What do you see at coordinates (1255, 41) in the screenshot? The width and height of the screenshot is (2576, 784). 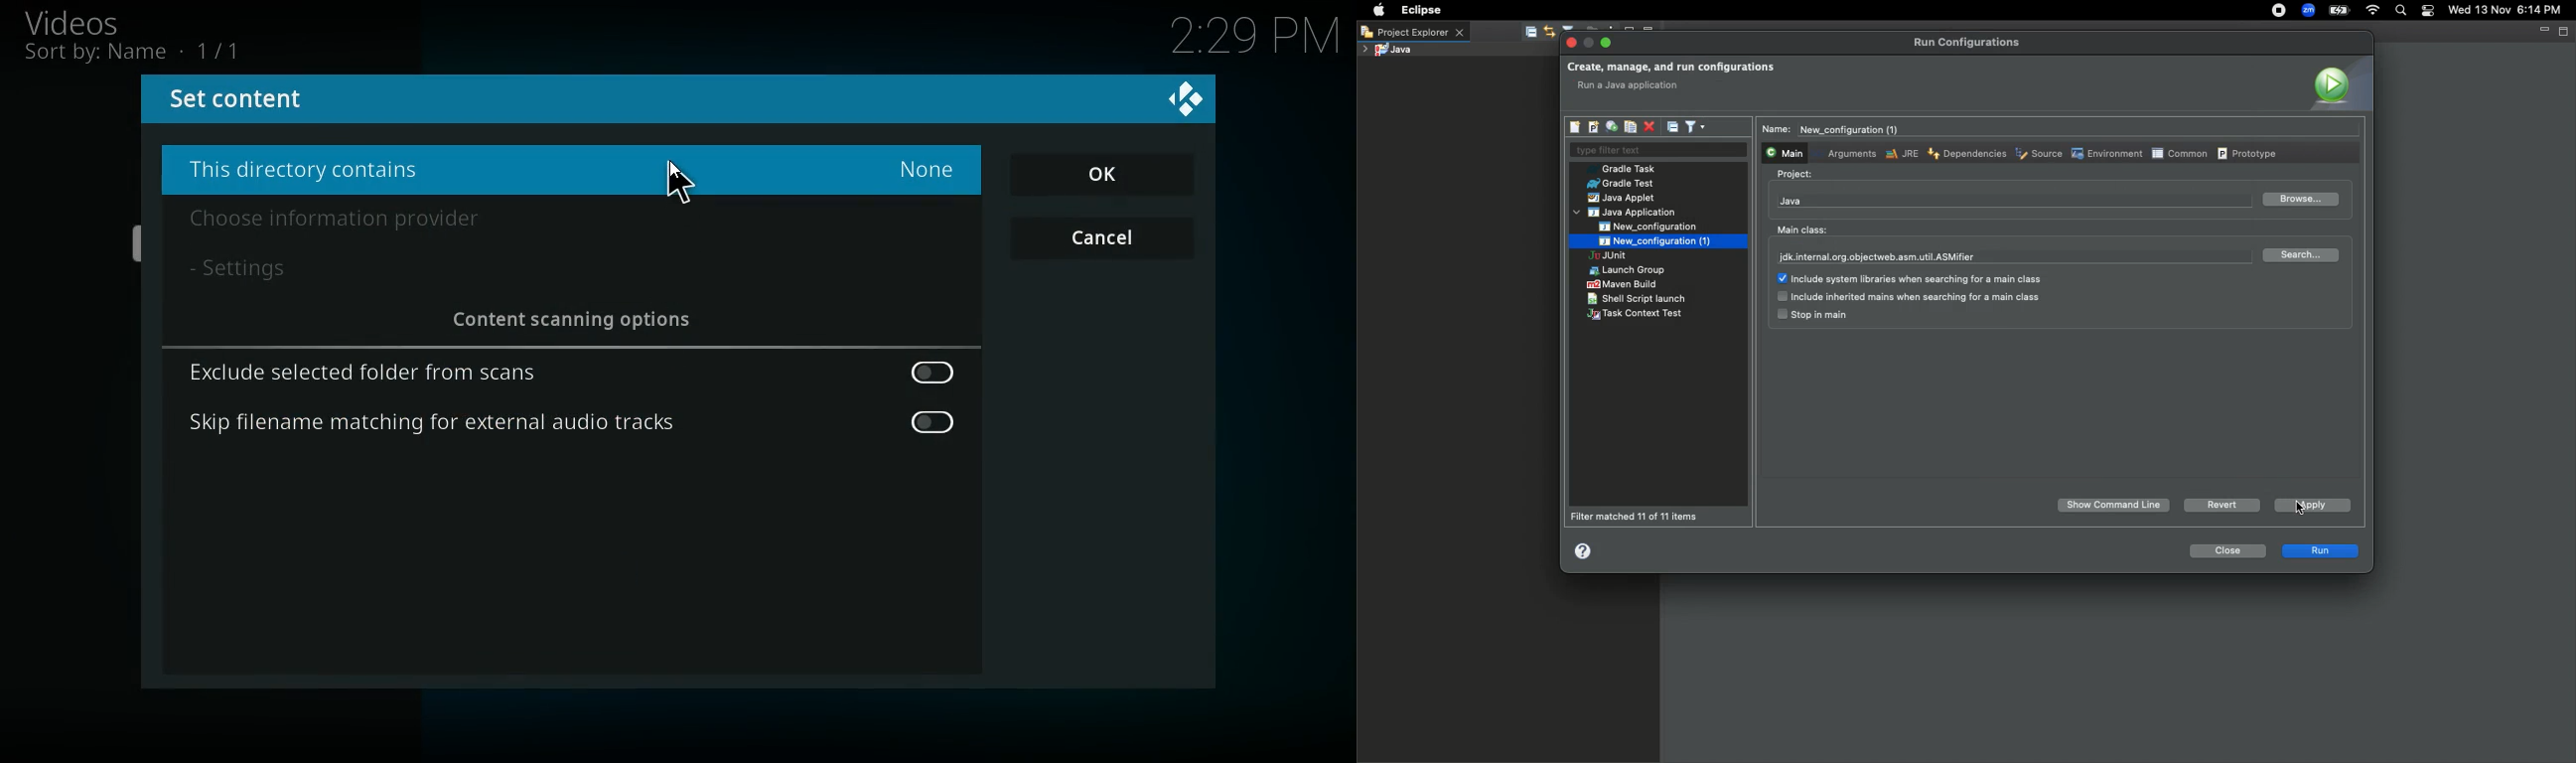 I see `2:29 PM` at bounding box center [1255, 41].